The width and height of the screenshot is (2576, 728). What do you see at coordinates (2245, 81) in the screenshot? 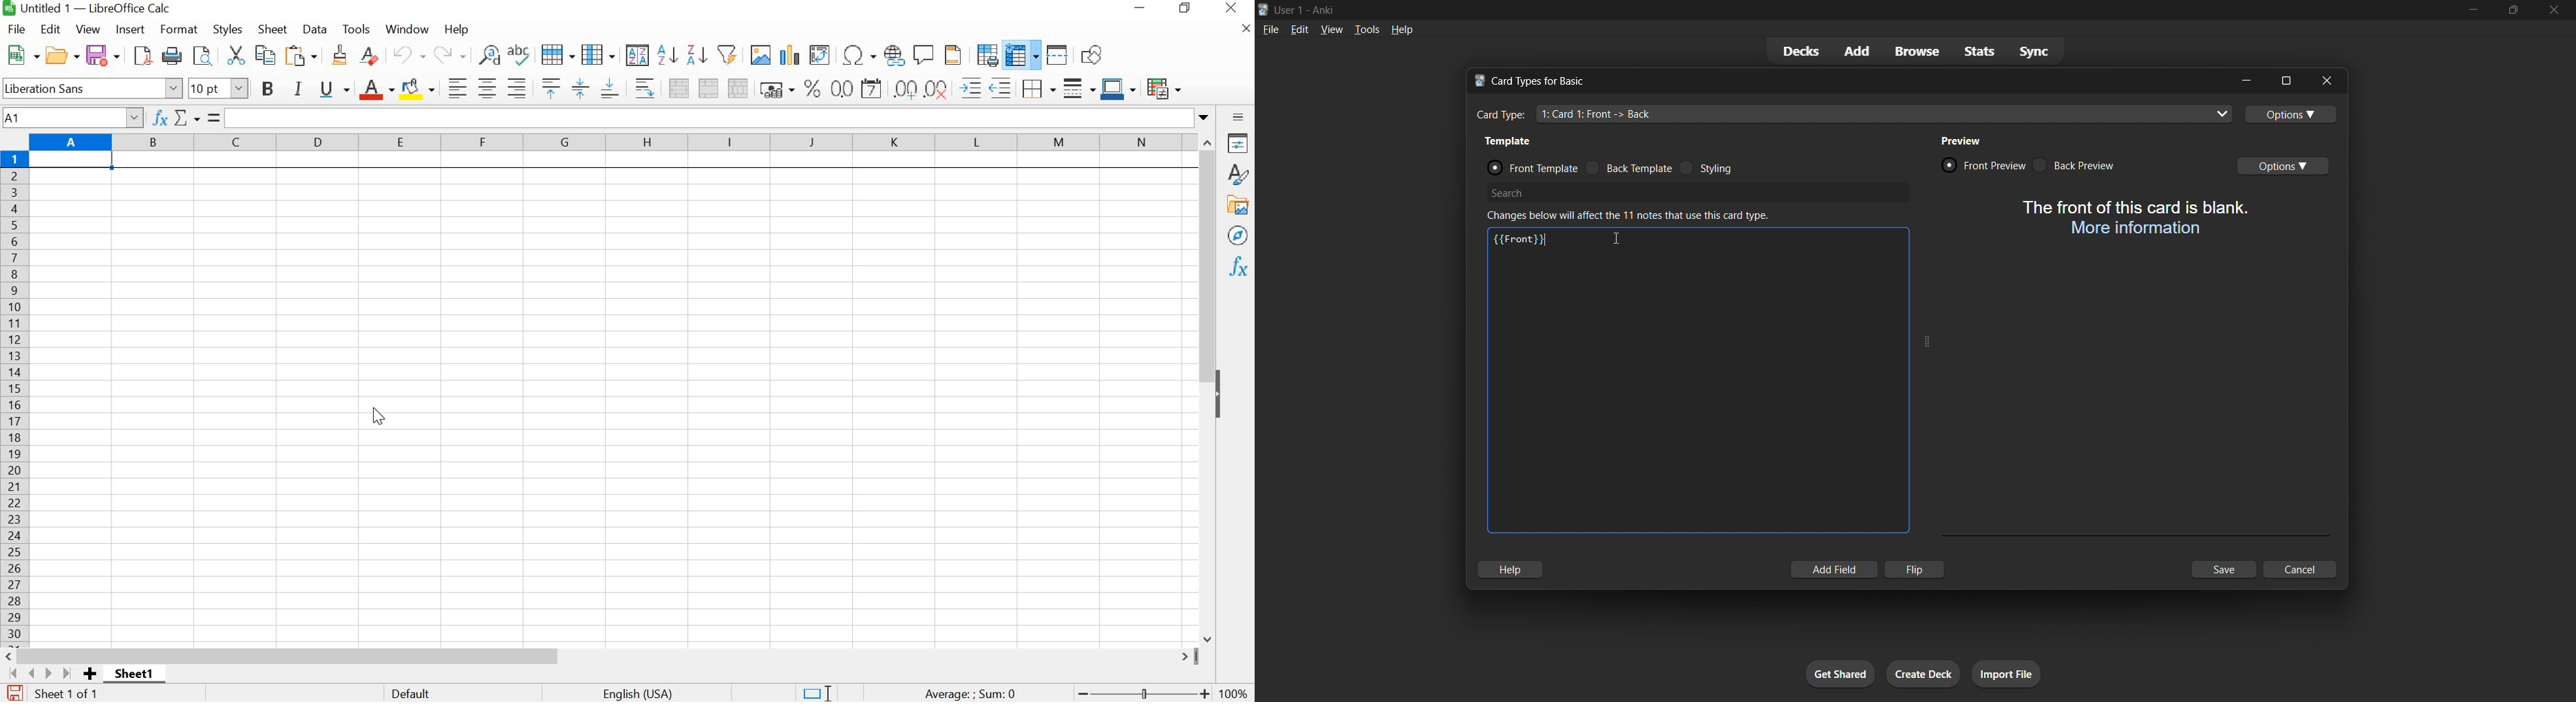
I see `minimize` at bounding box center [2245, 81].